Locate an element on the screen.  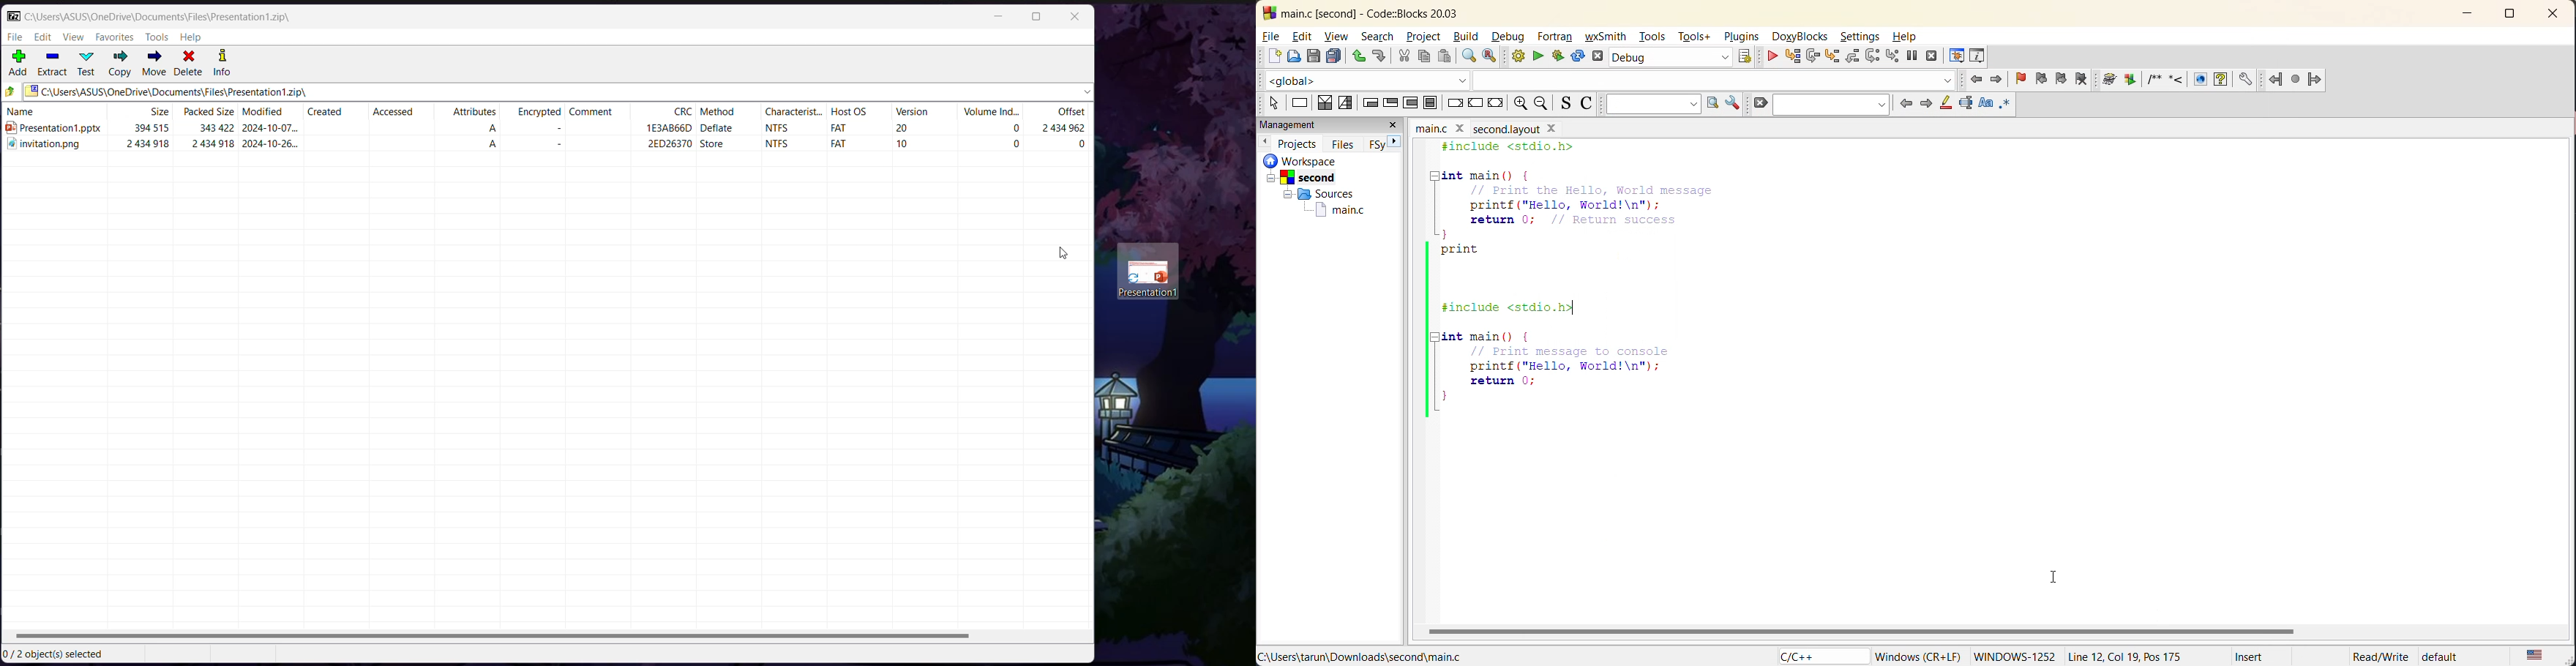
highlight is located at coordinates (1944, 104).